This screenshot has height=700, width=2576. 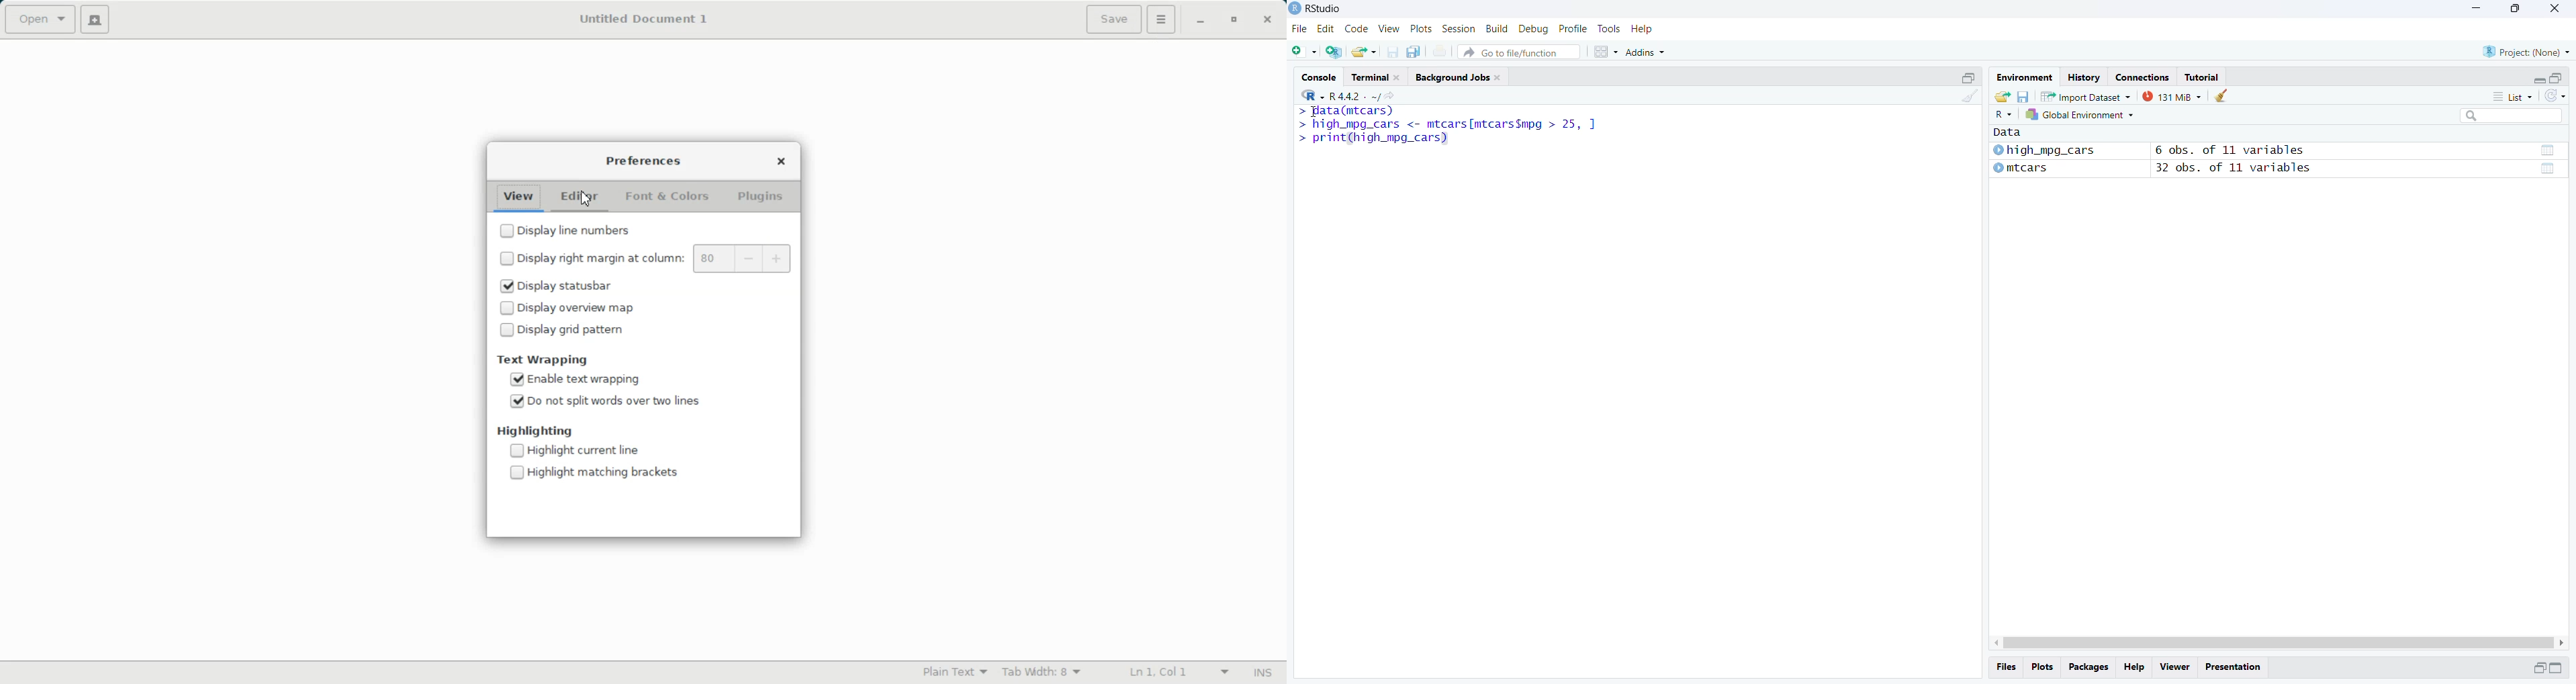 What do you see at coordinates (1416, 52) in the screenshot?
I see `save all open document` at bounding box center [1416, 52].